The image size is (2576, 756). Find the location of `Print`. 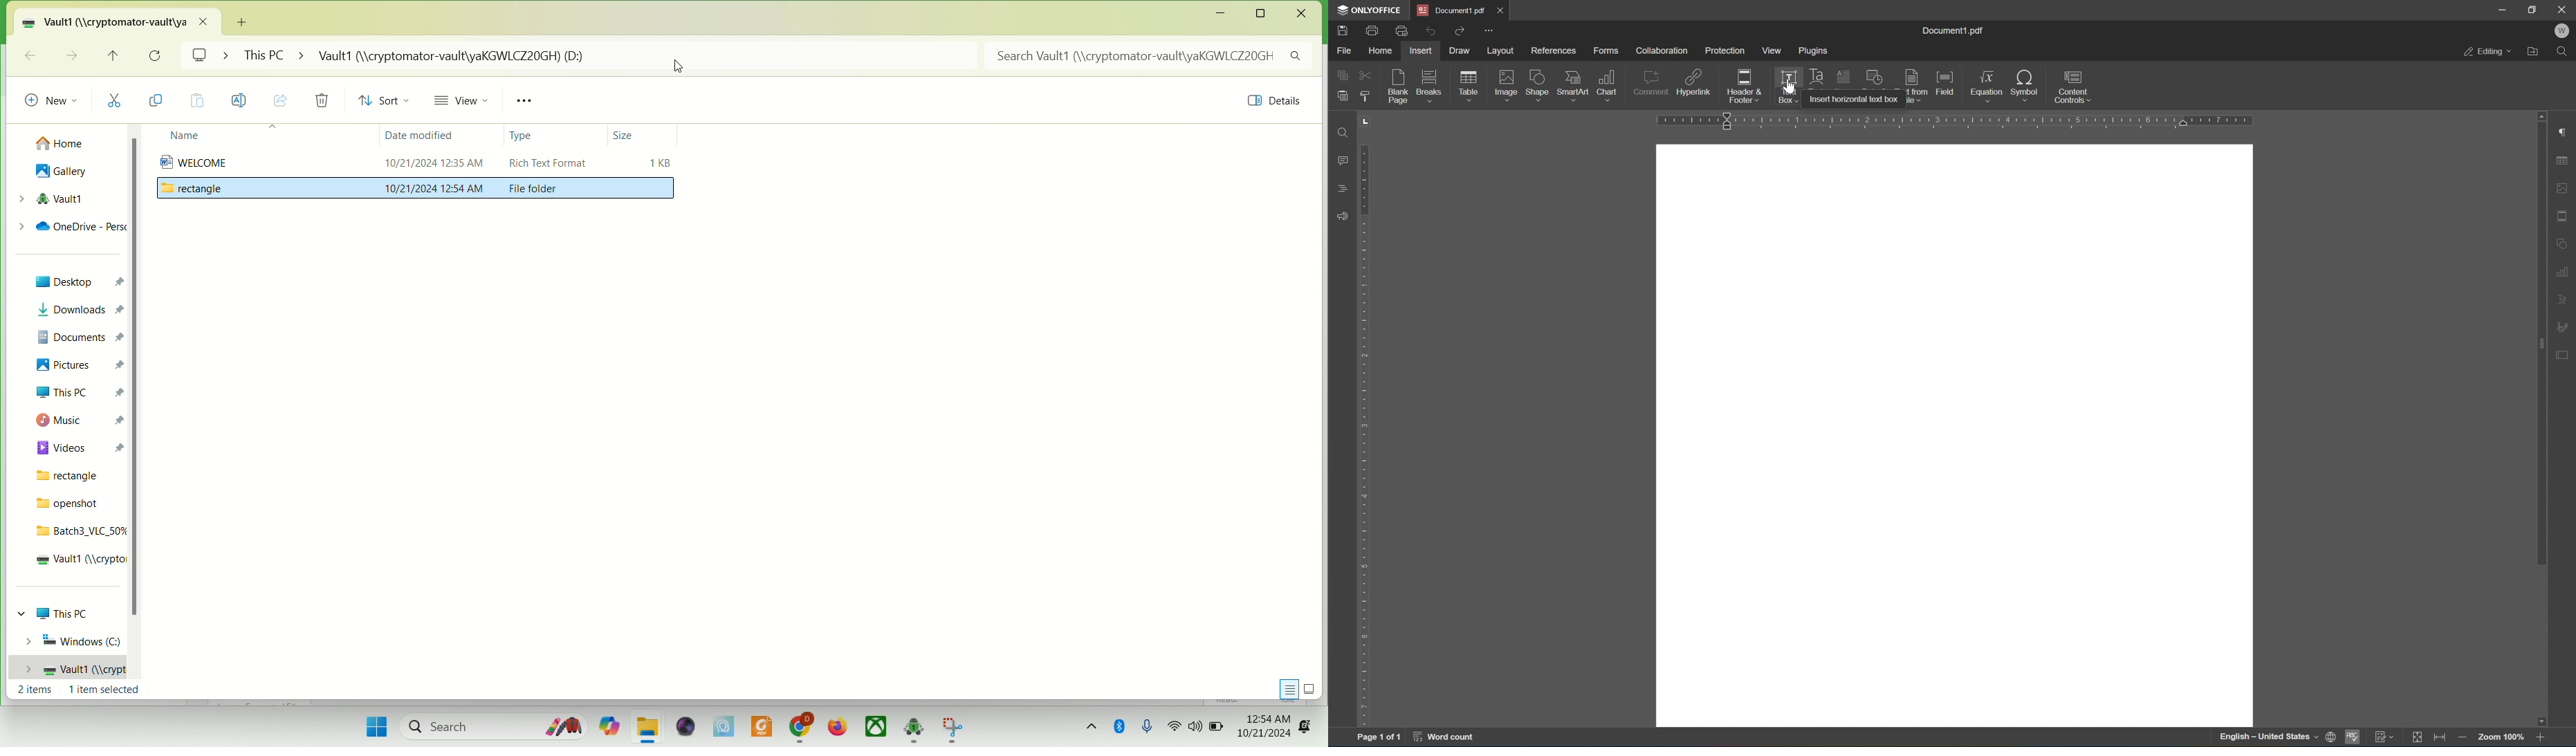

Print is located at coordinates (1373, 31).